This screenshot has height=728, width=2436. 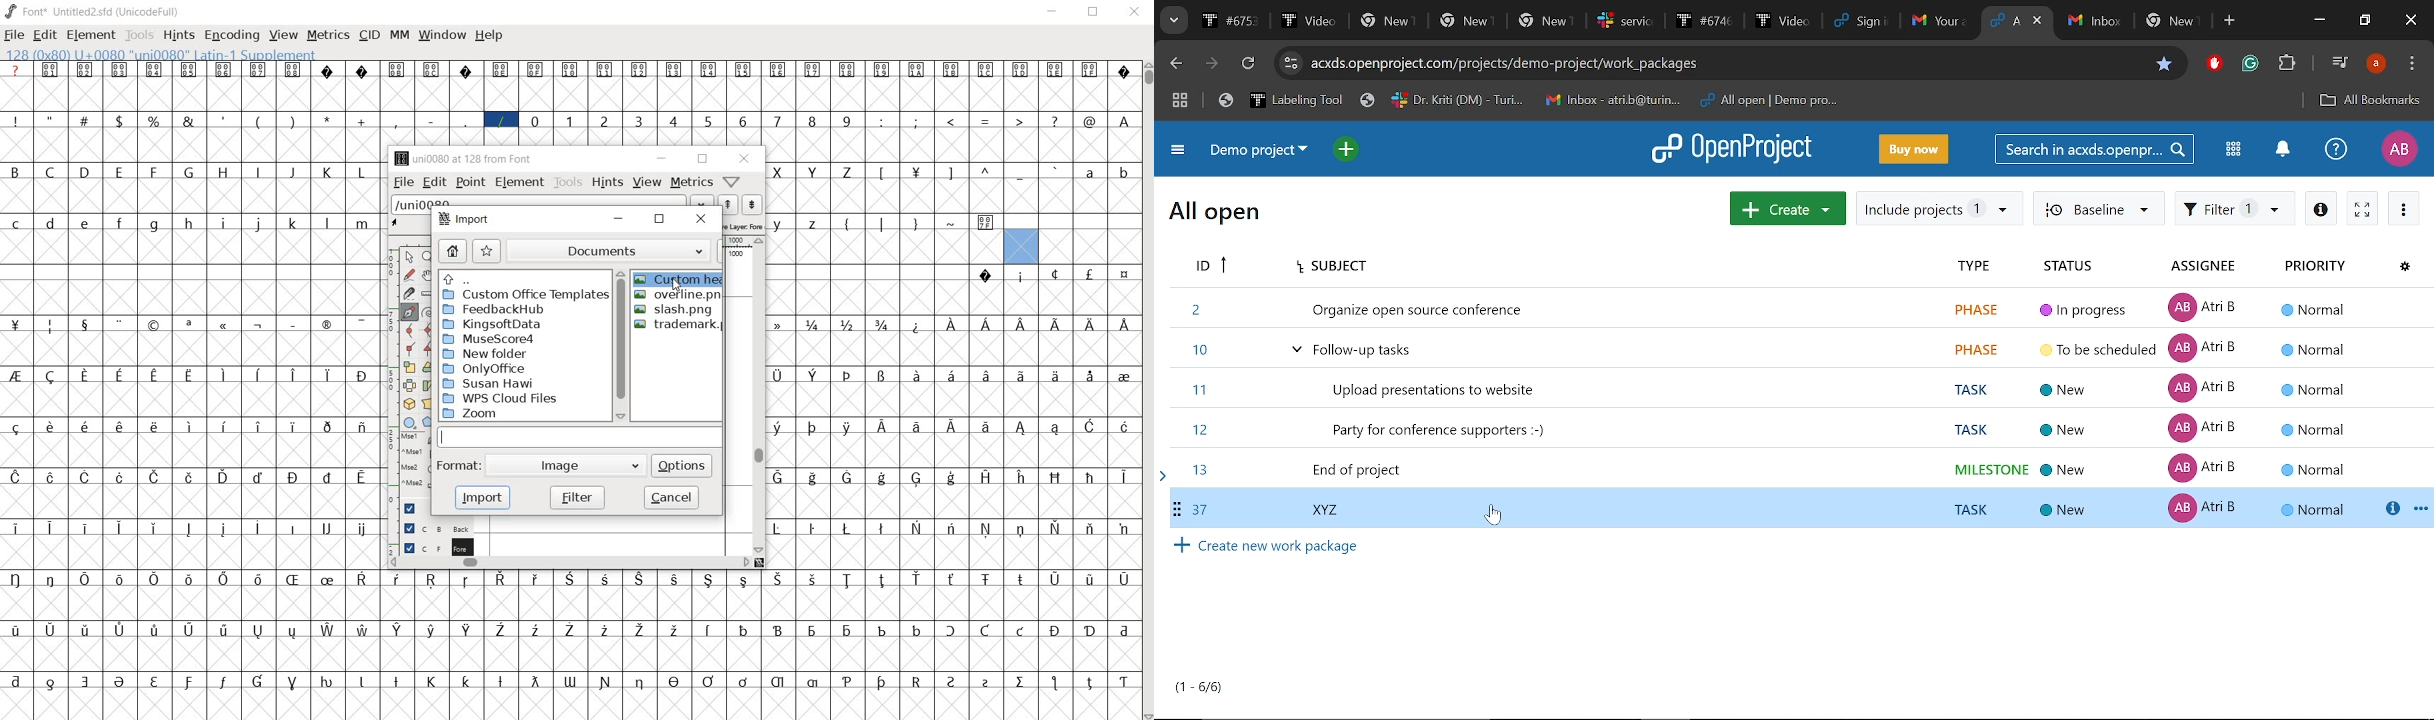 What do you see at coordinates (490, 37) in the screenshot?
I see `HELP` at bounding box center [490, 37].